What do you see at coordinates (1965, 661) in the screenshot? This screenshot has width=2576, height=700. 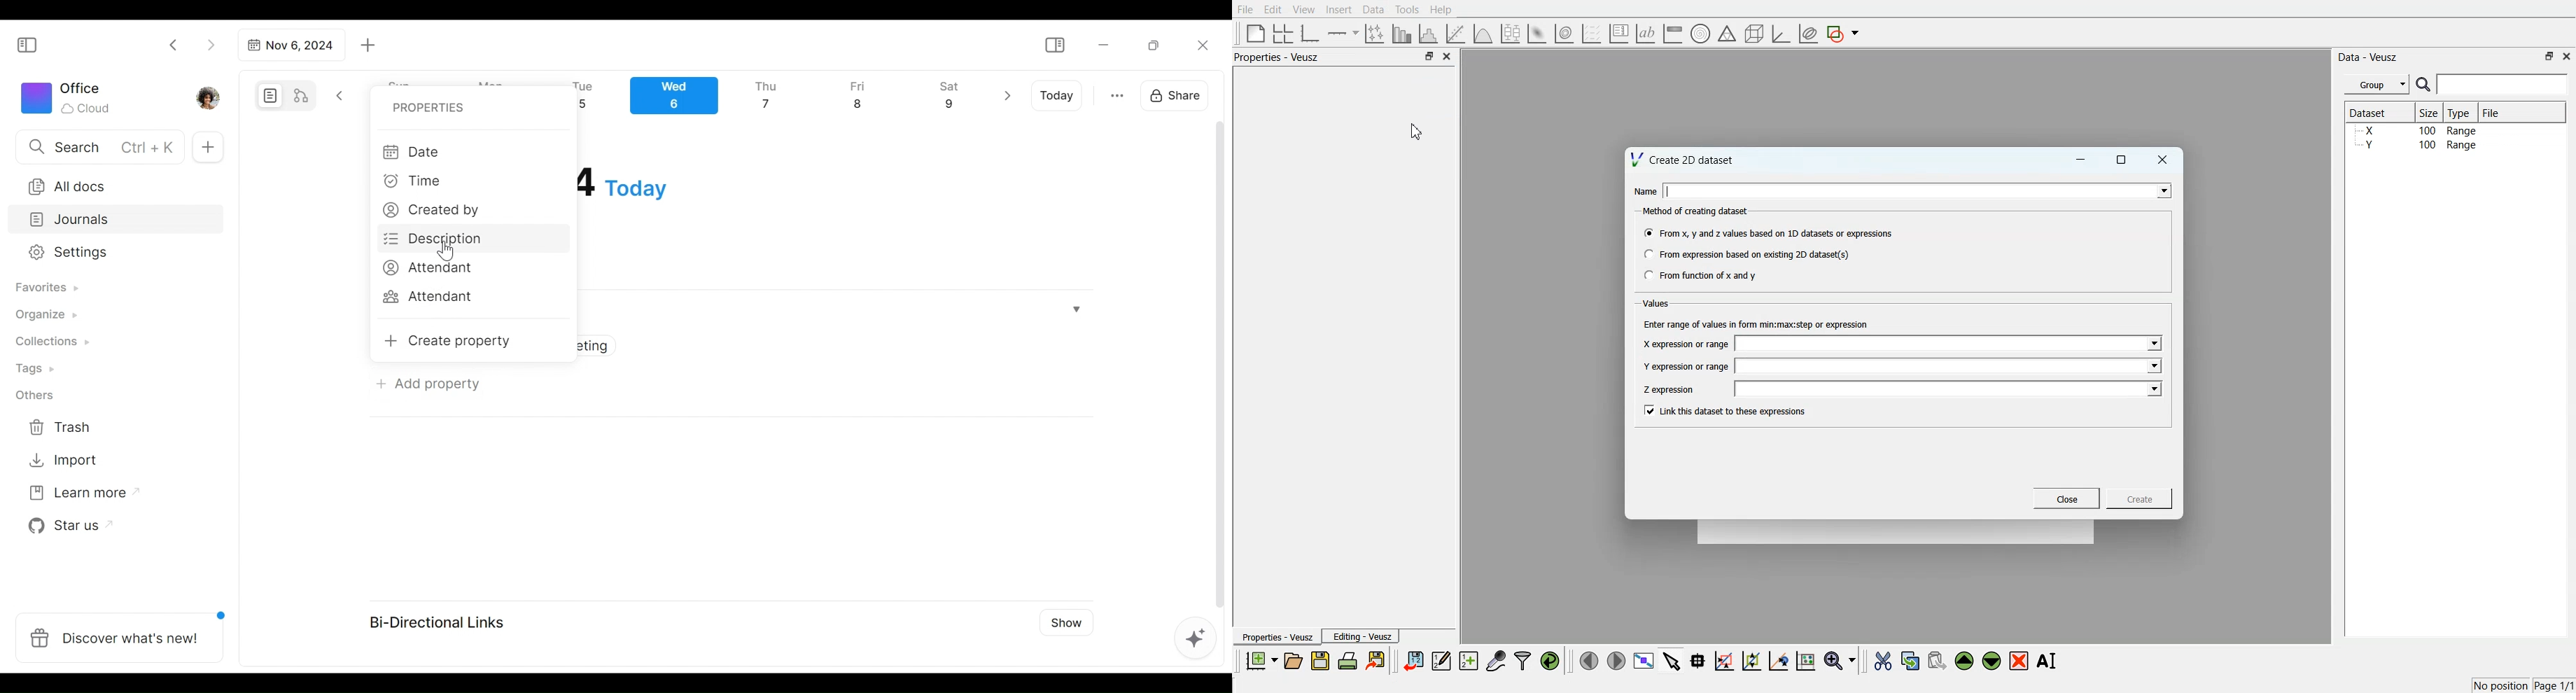 I see `Move up the selected widget` at bounding box center [1965, 661].